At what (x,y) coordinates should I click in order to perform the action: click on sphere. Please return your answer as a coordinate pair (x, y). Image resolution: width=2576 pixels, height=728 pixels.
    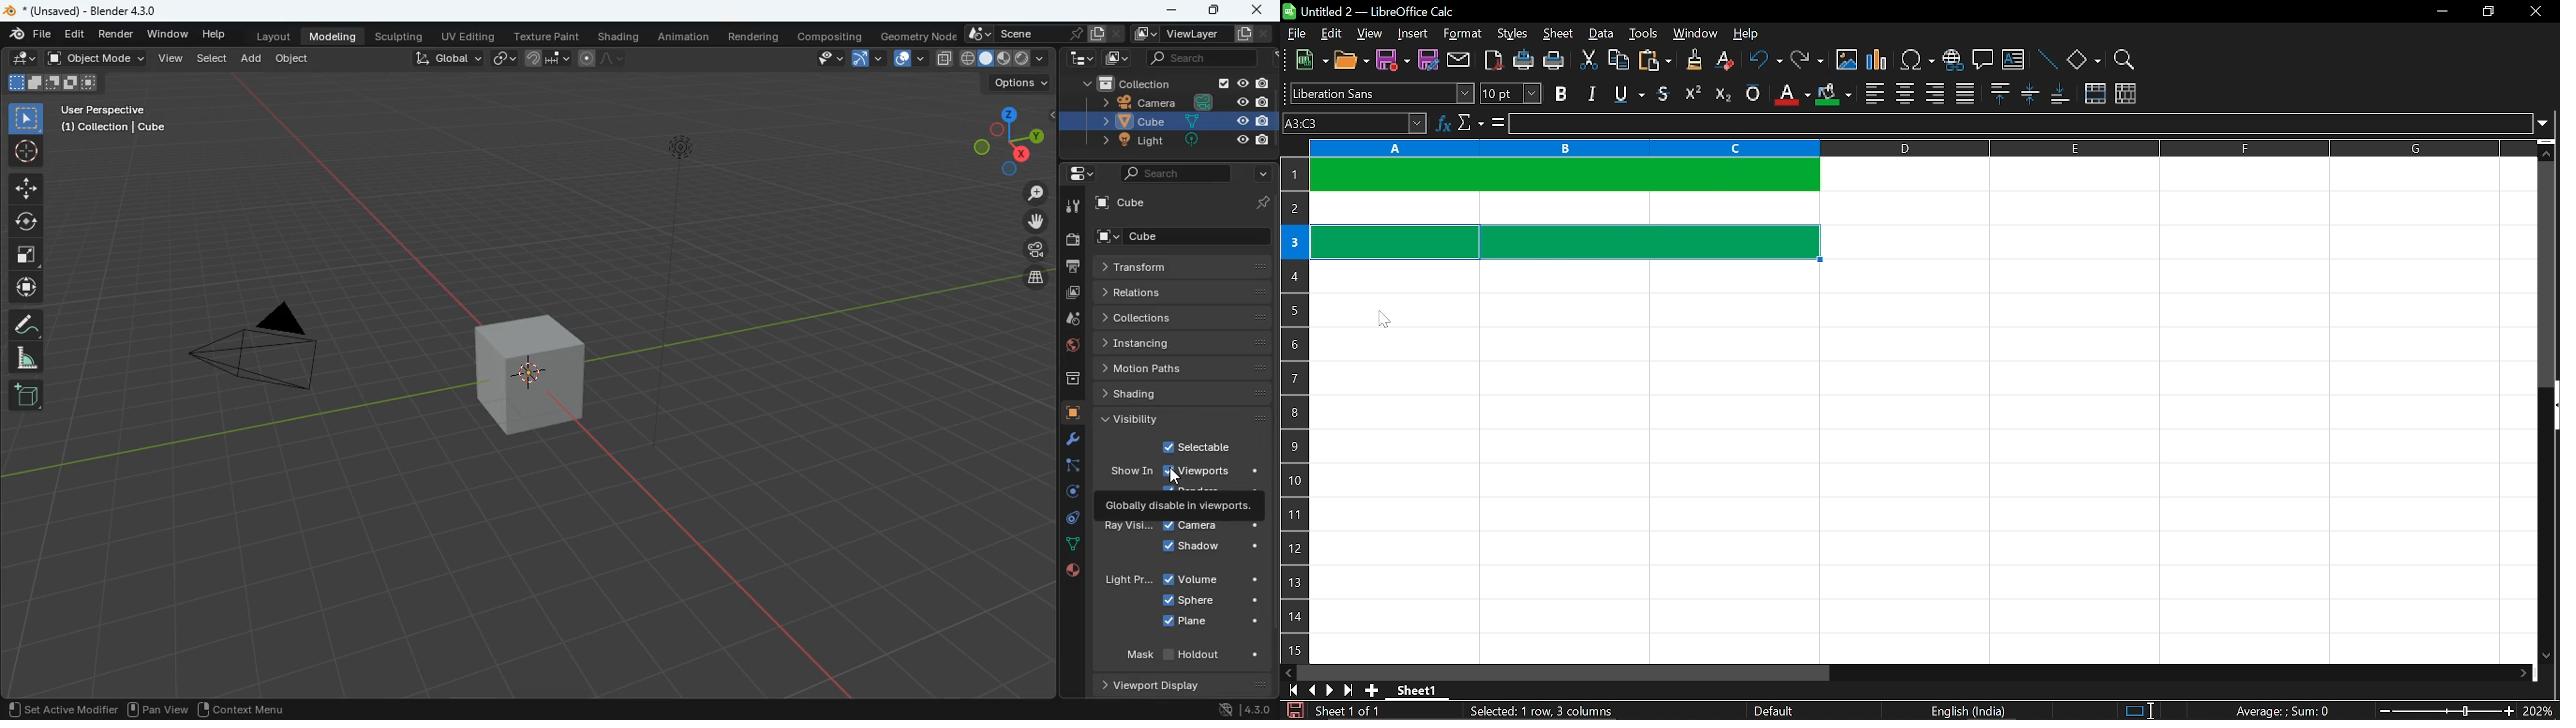
    Looking at the image, I should click on (1212, 602).